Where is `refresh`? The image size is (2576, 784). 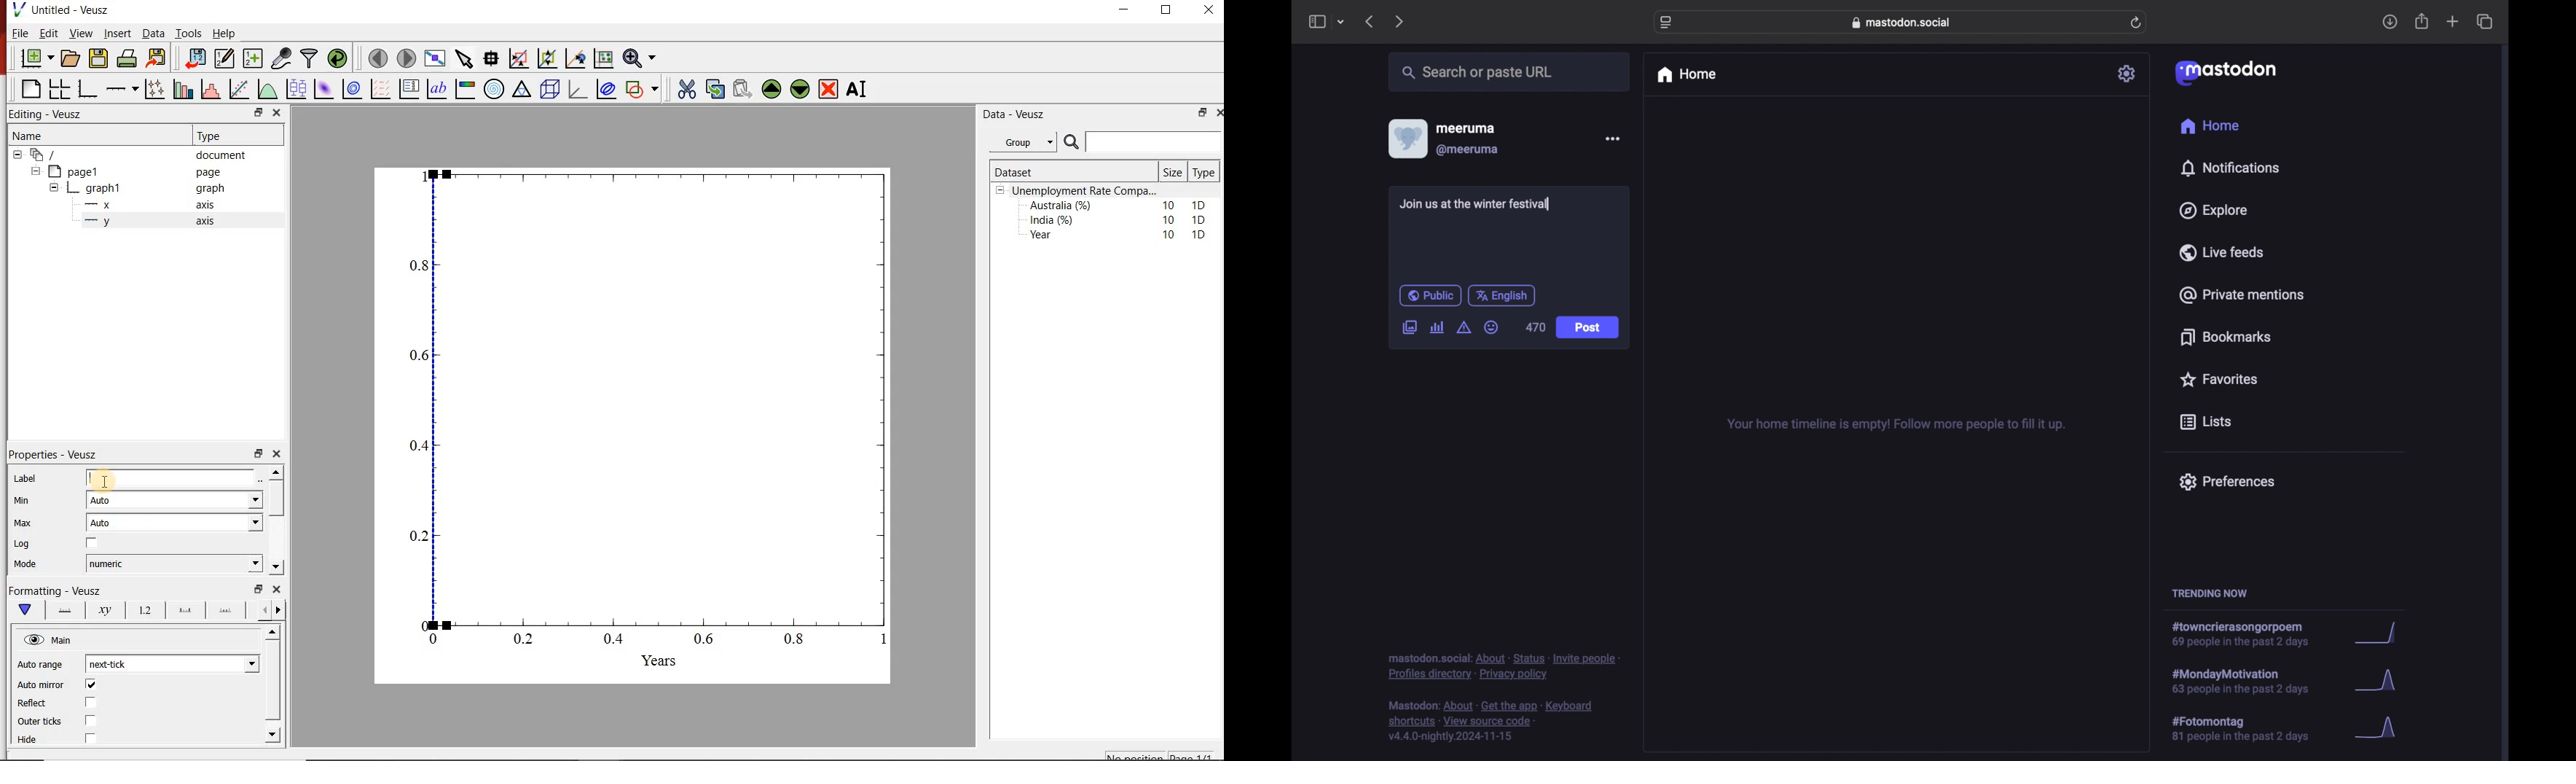 refresh is located at coordinates (2137, 23).